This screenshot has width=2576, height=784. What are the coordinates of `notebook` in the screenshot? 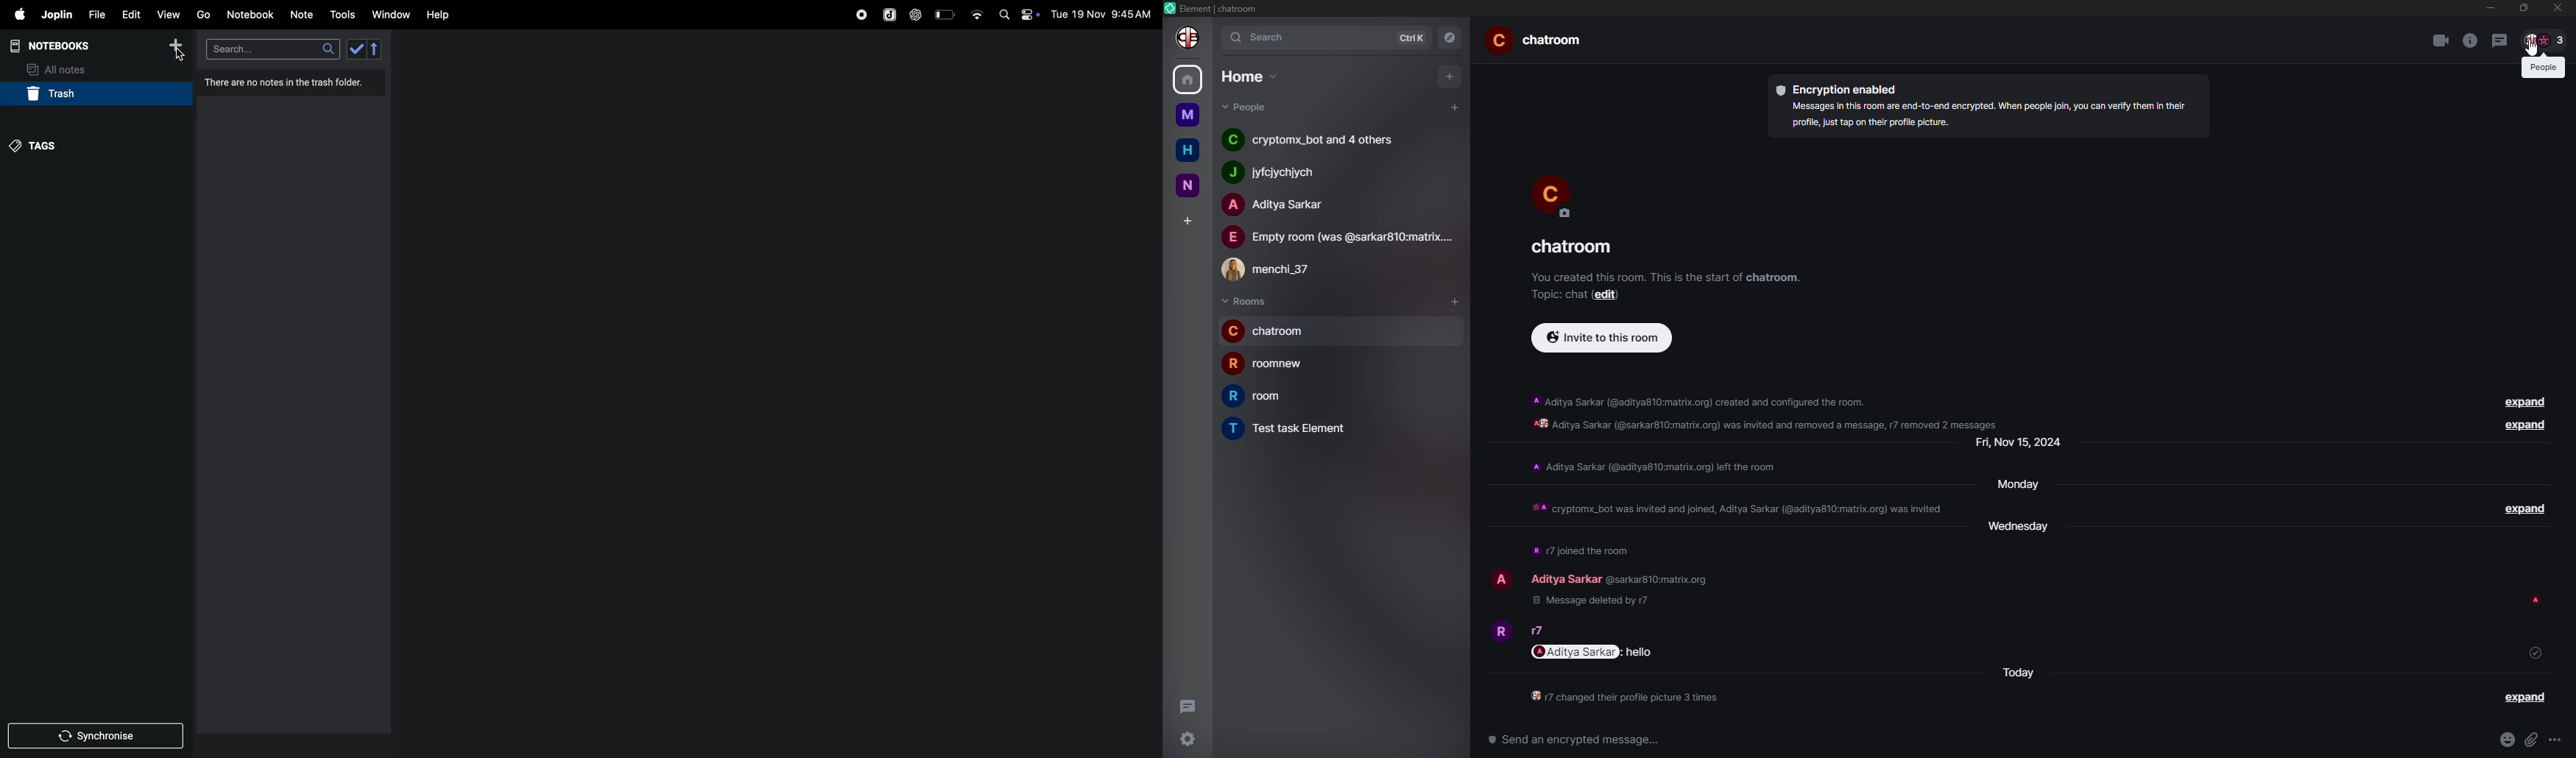 It's located at (252, 13).